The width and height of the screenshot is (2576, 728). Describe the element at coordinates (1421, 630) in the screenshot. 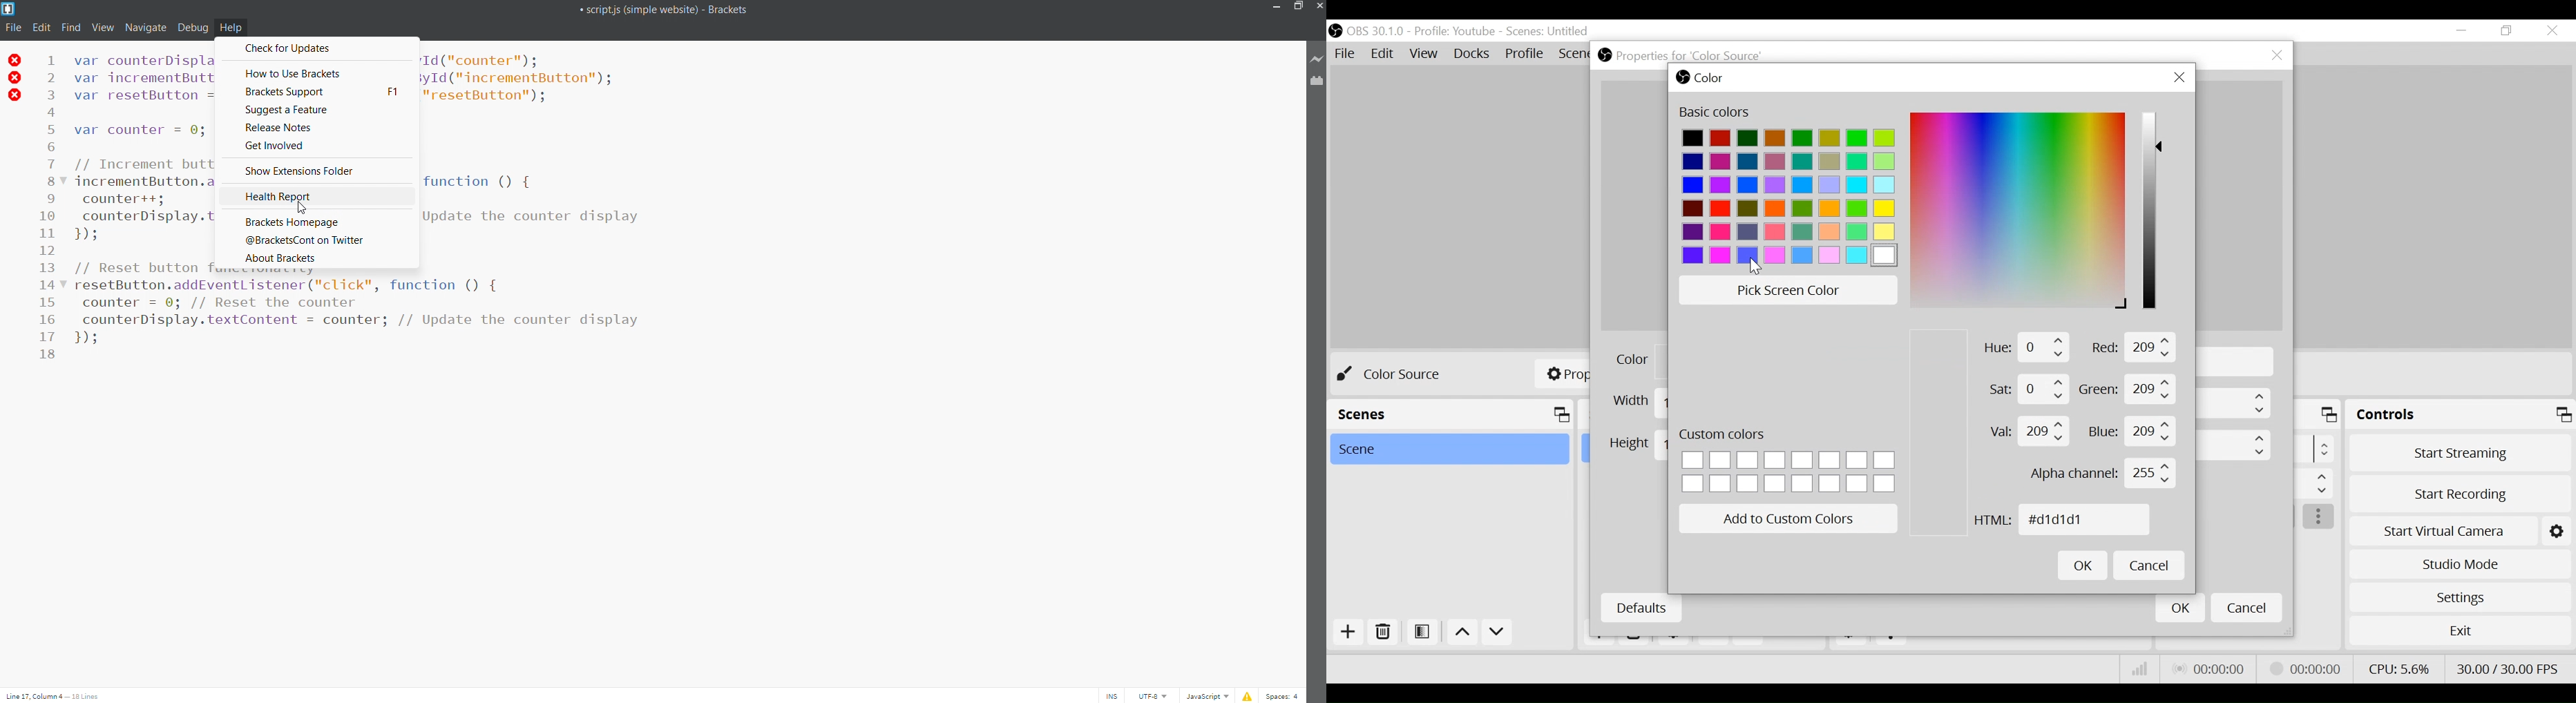

I see `Open Scene Filter` at that location.